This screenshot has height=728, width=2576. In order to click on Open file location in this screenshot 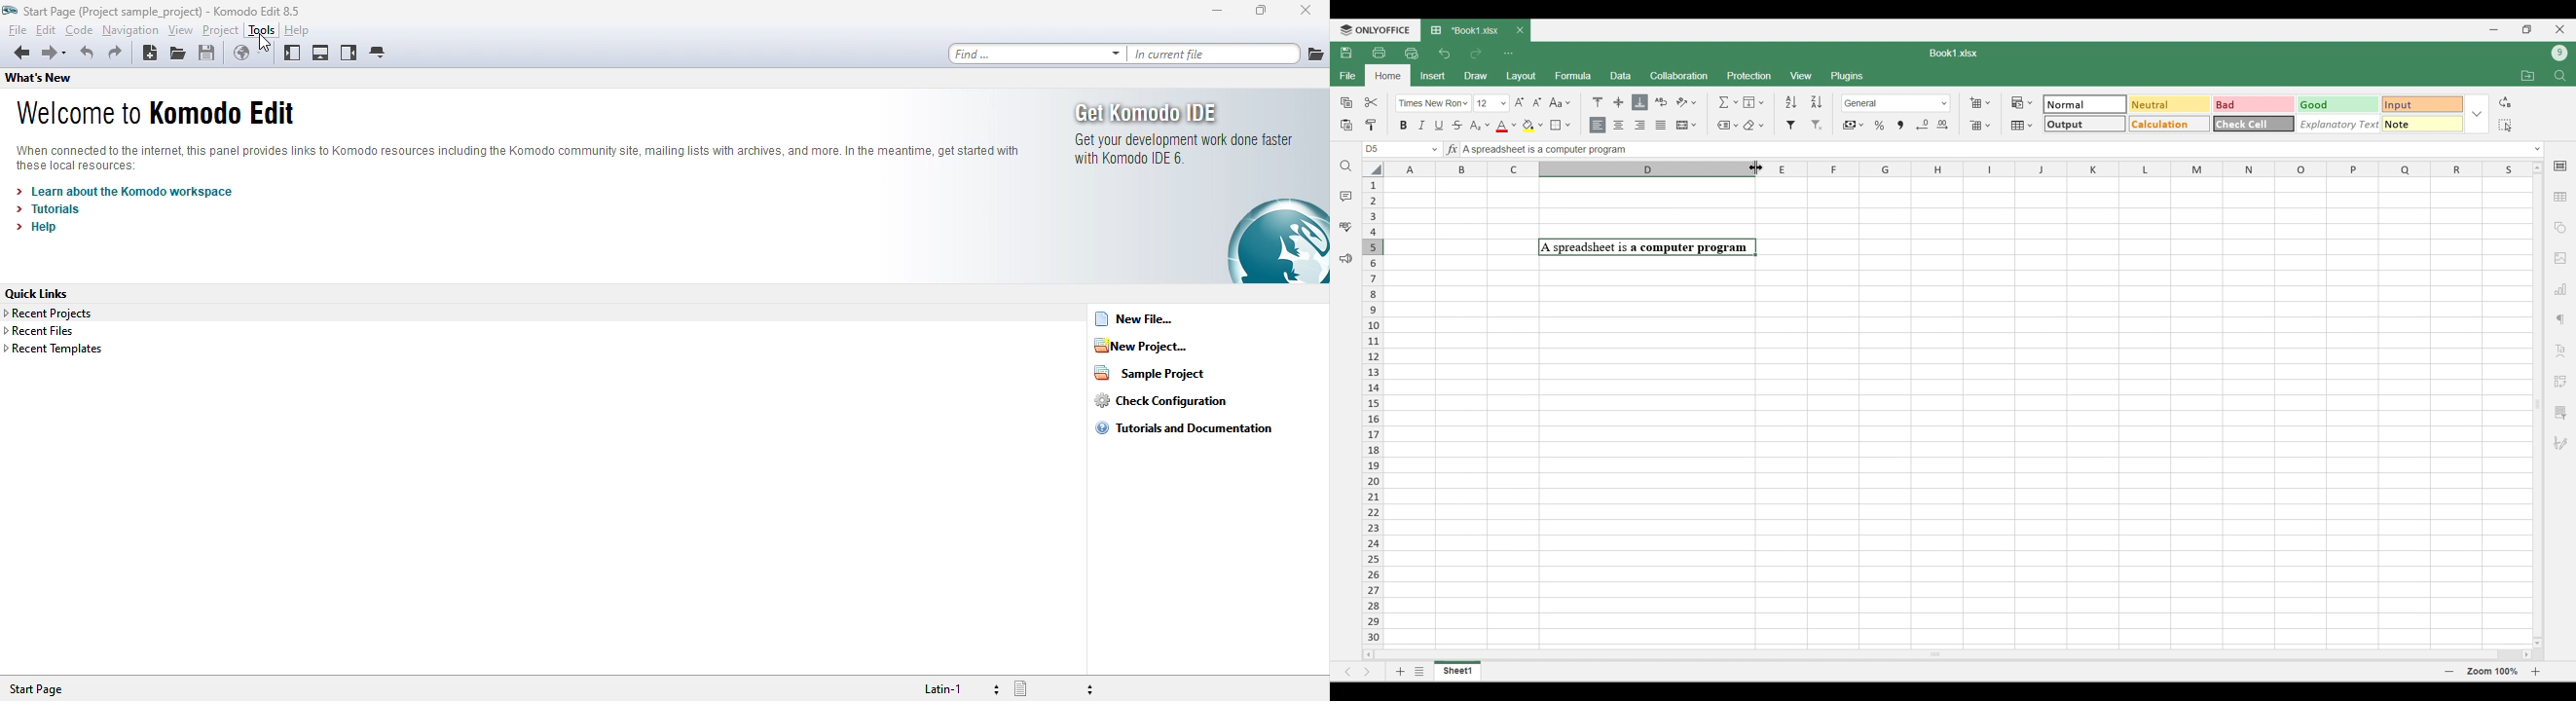, I will do `click(2528, 75)`.